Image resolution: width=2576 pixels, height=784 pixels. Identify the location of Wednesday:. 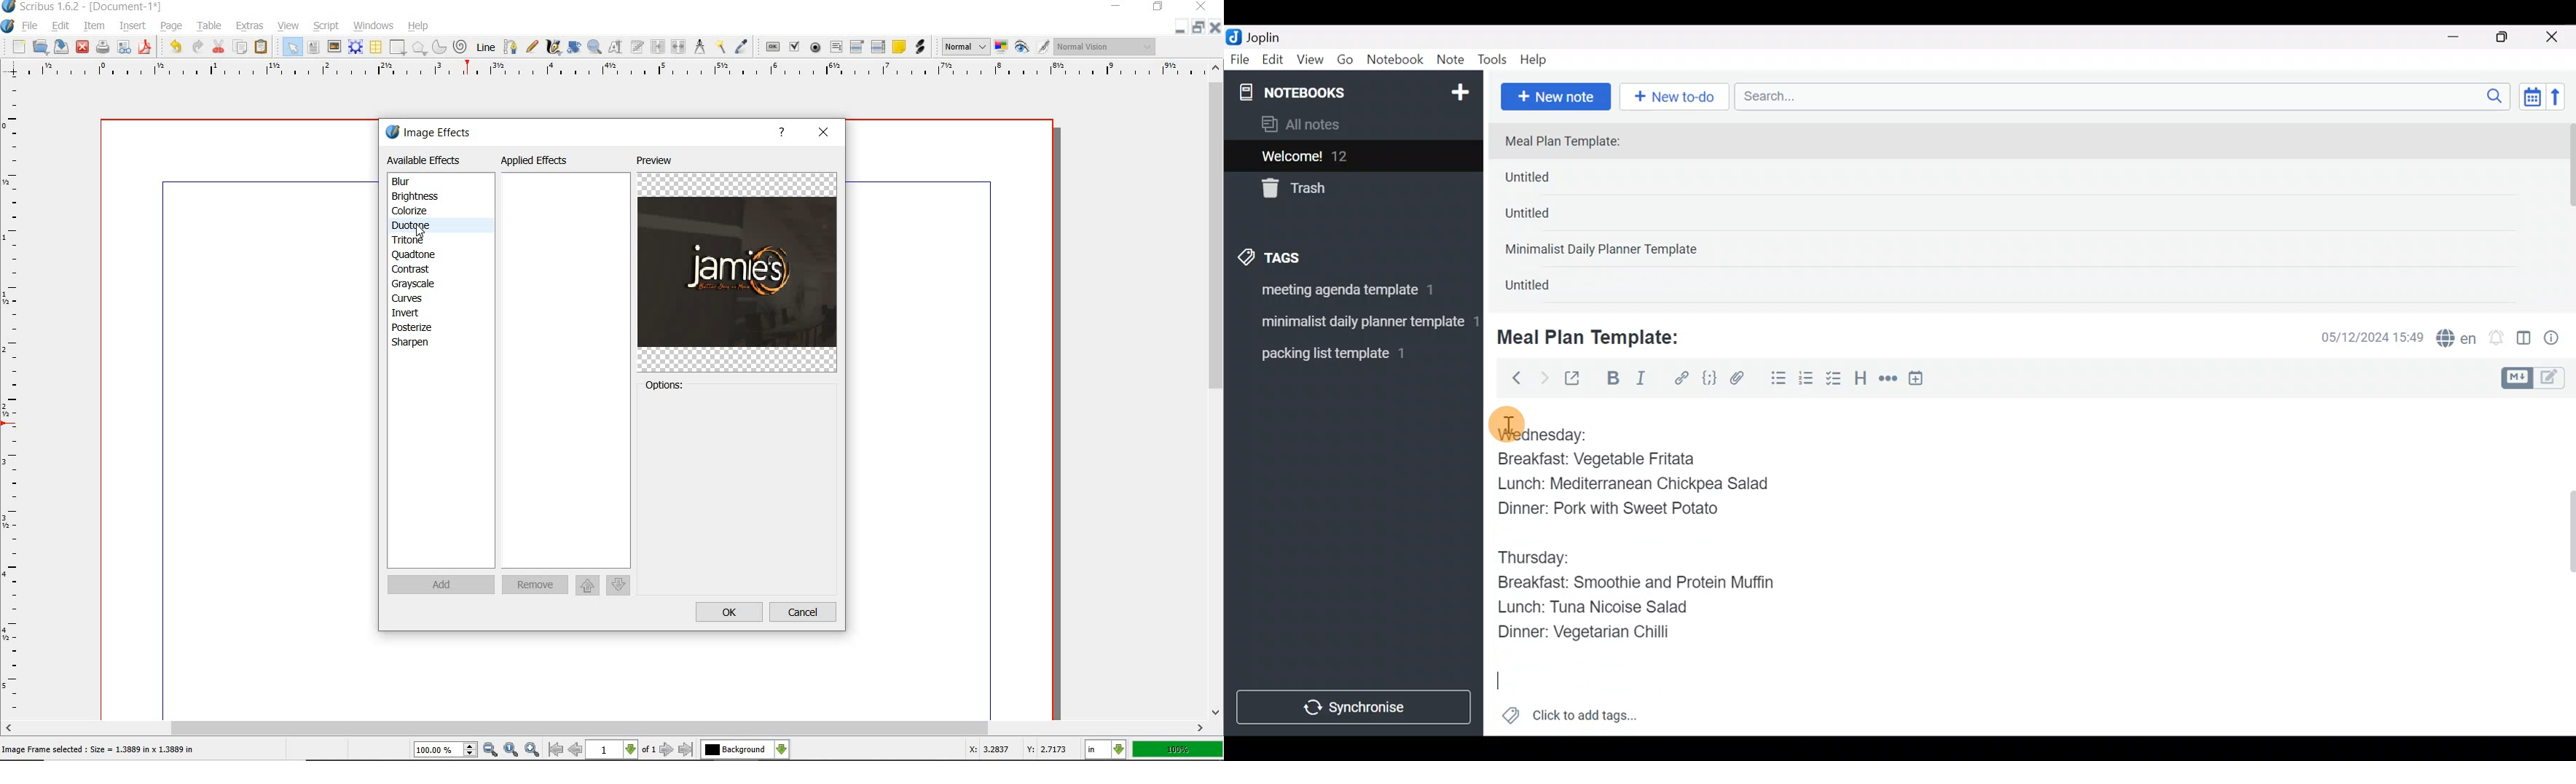
(1541, 436).